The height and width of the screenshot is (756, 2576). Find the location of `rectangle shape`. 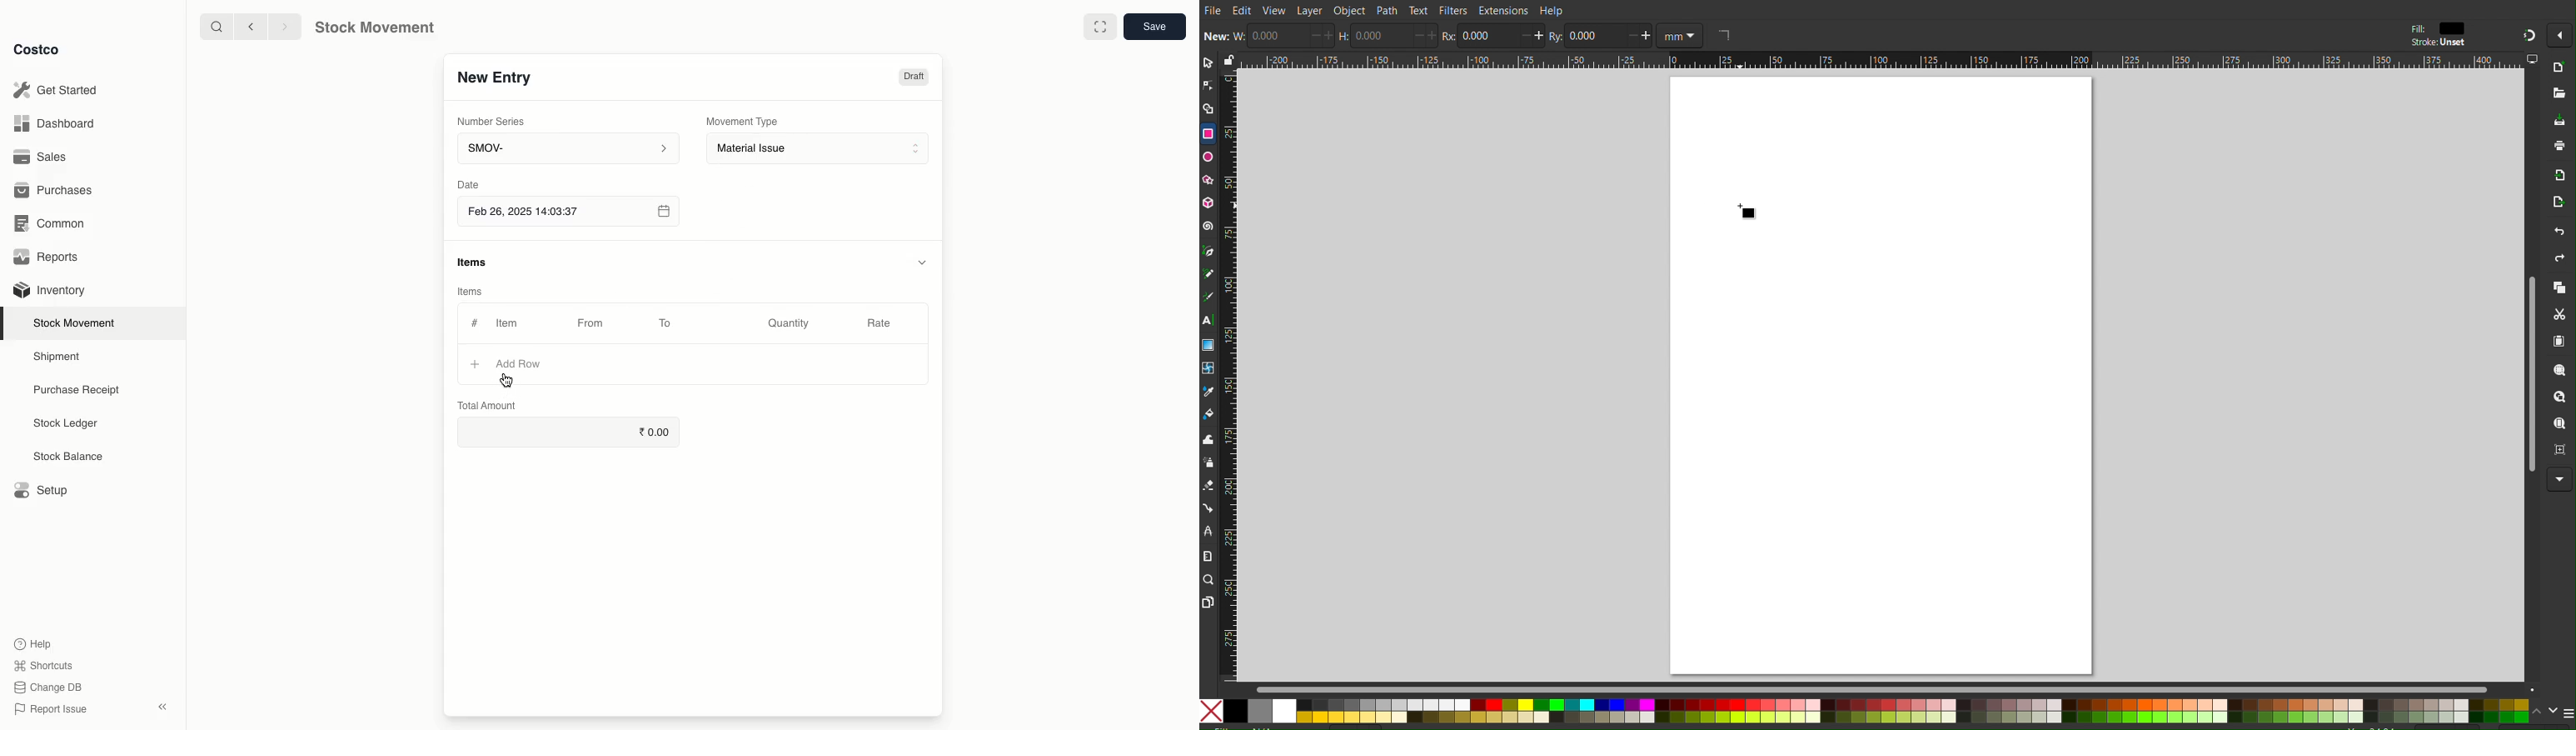

rectangle shape is located at coordinates (1723, 34).